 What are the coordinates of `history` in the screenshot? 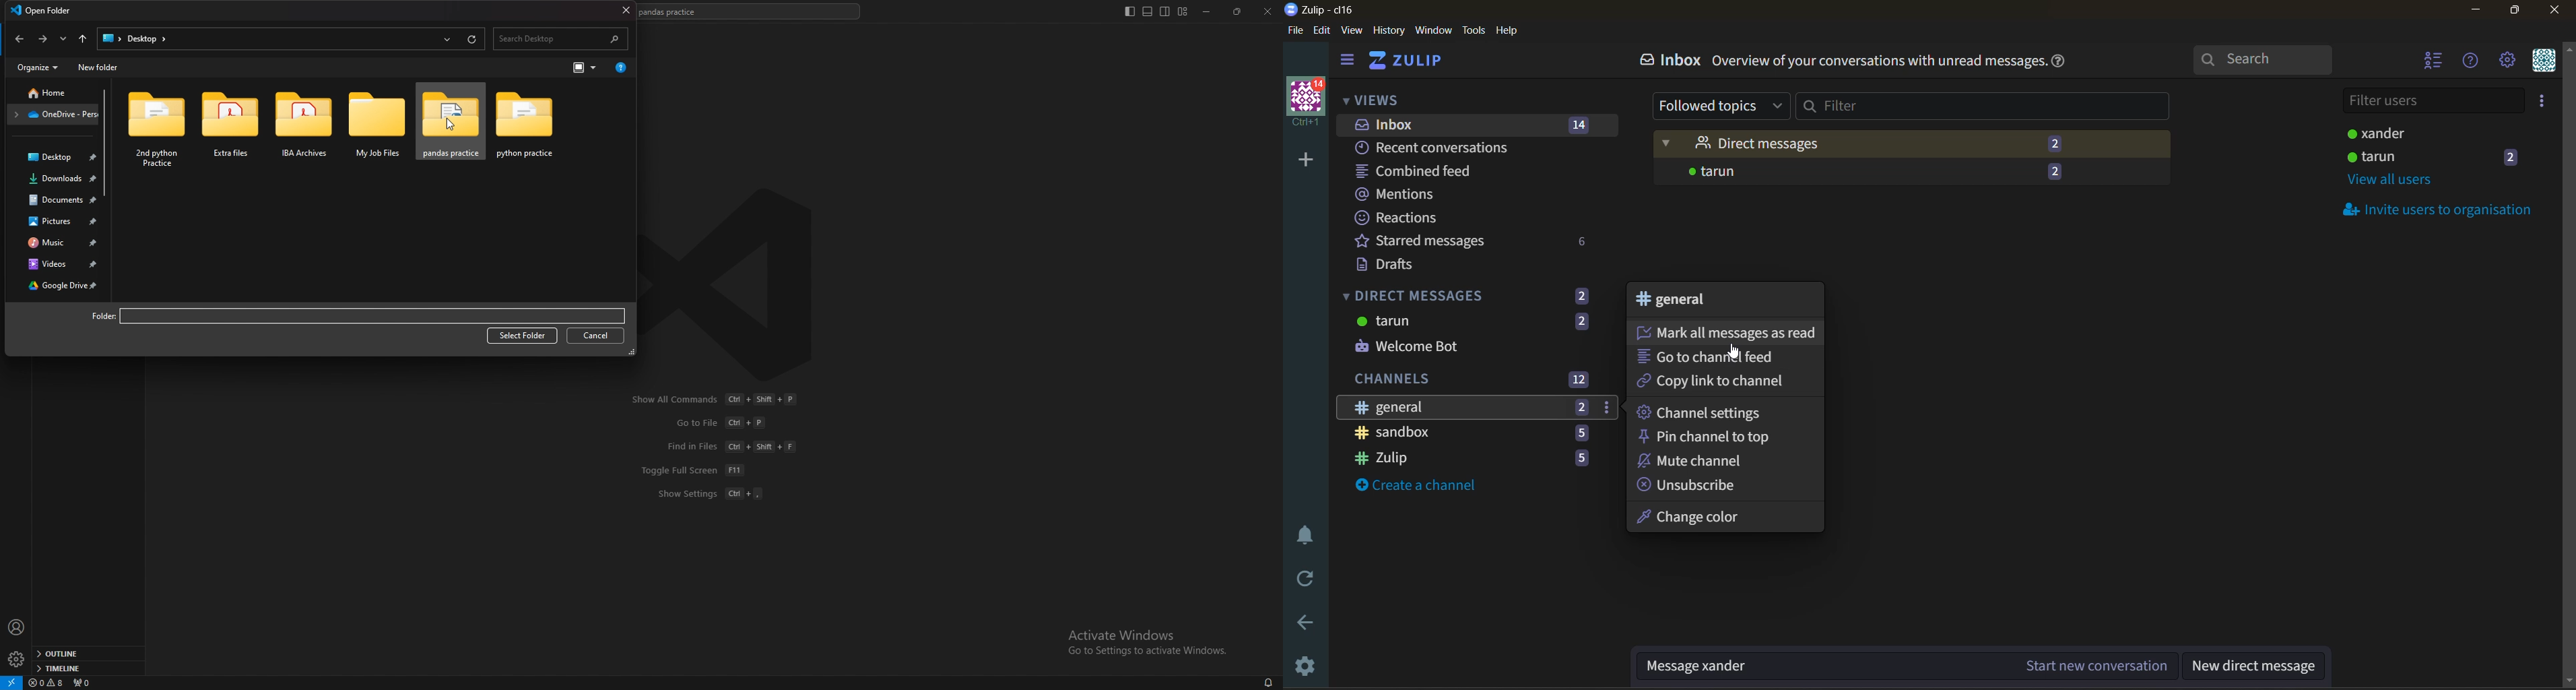 It's located at (1391, 31).